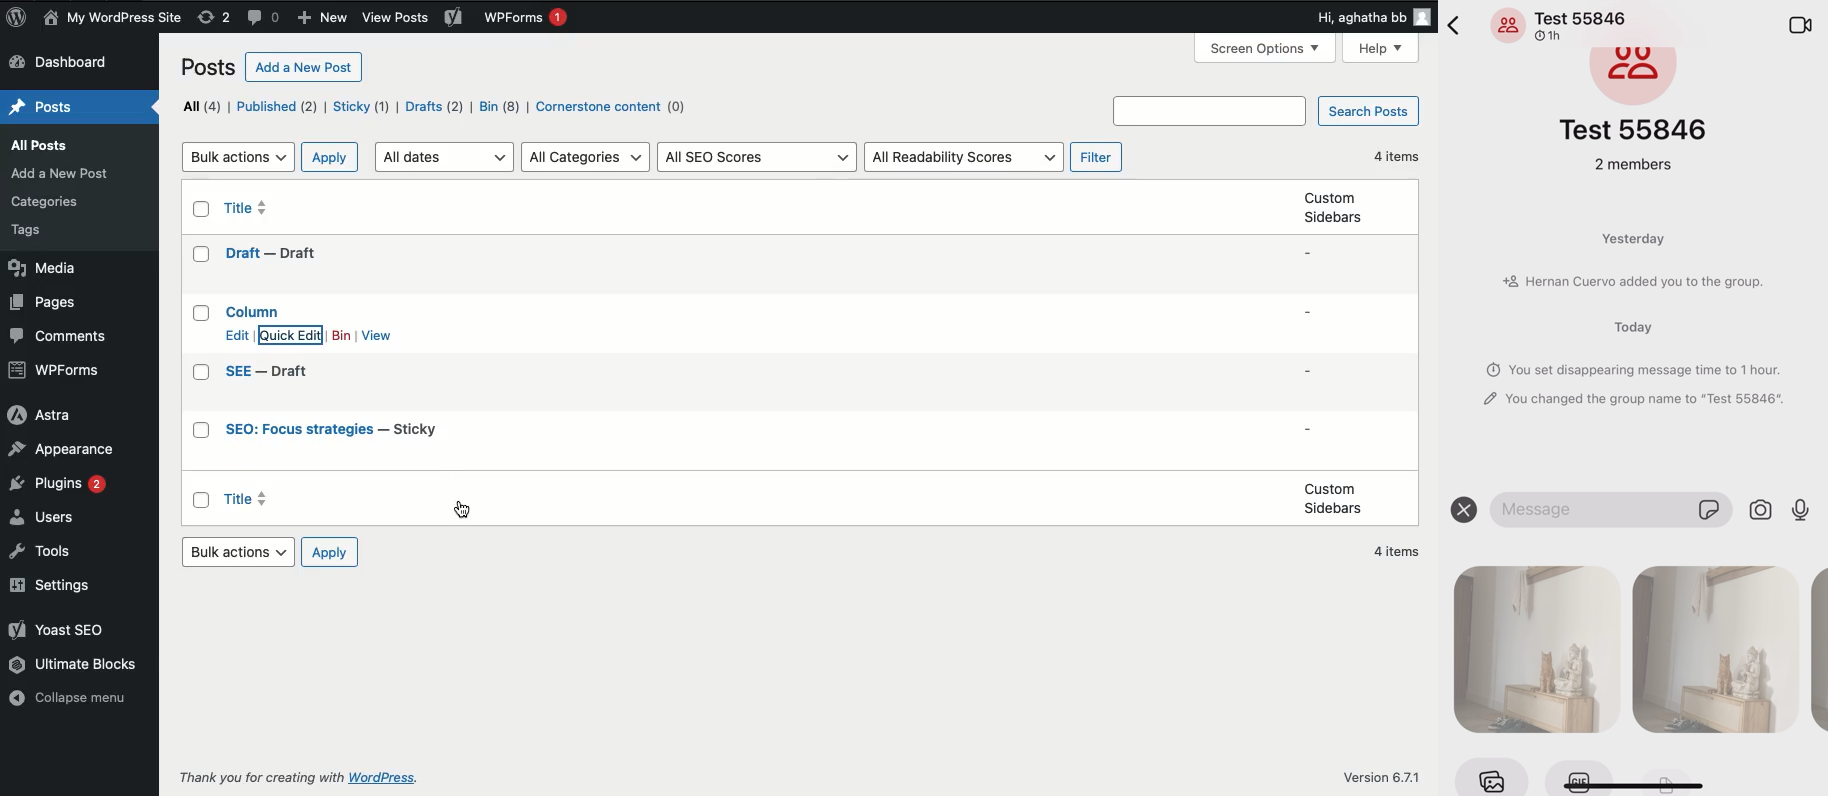  Describe the element at coordinates (1762, 510) in the screenshot. I see `camera` at that location.